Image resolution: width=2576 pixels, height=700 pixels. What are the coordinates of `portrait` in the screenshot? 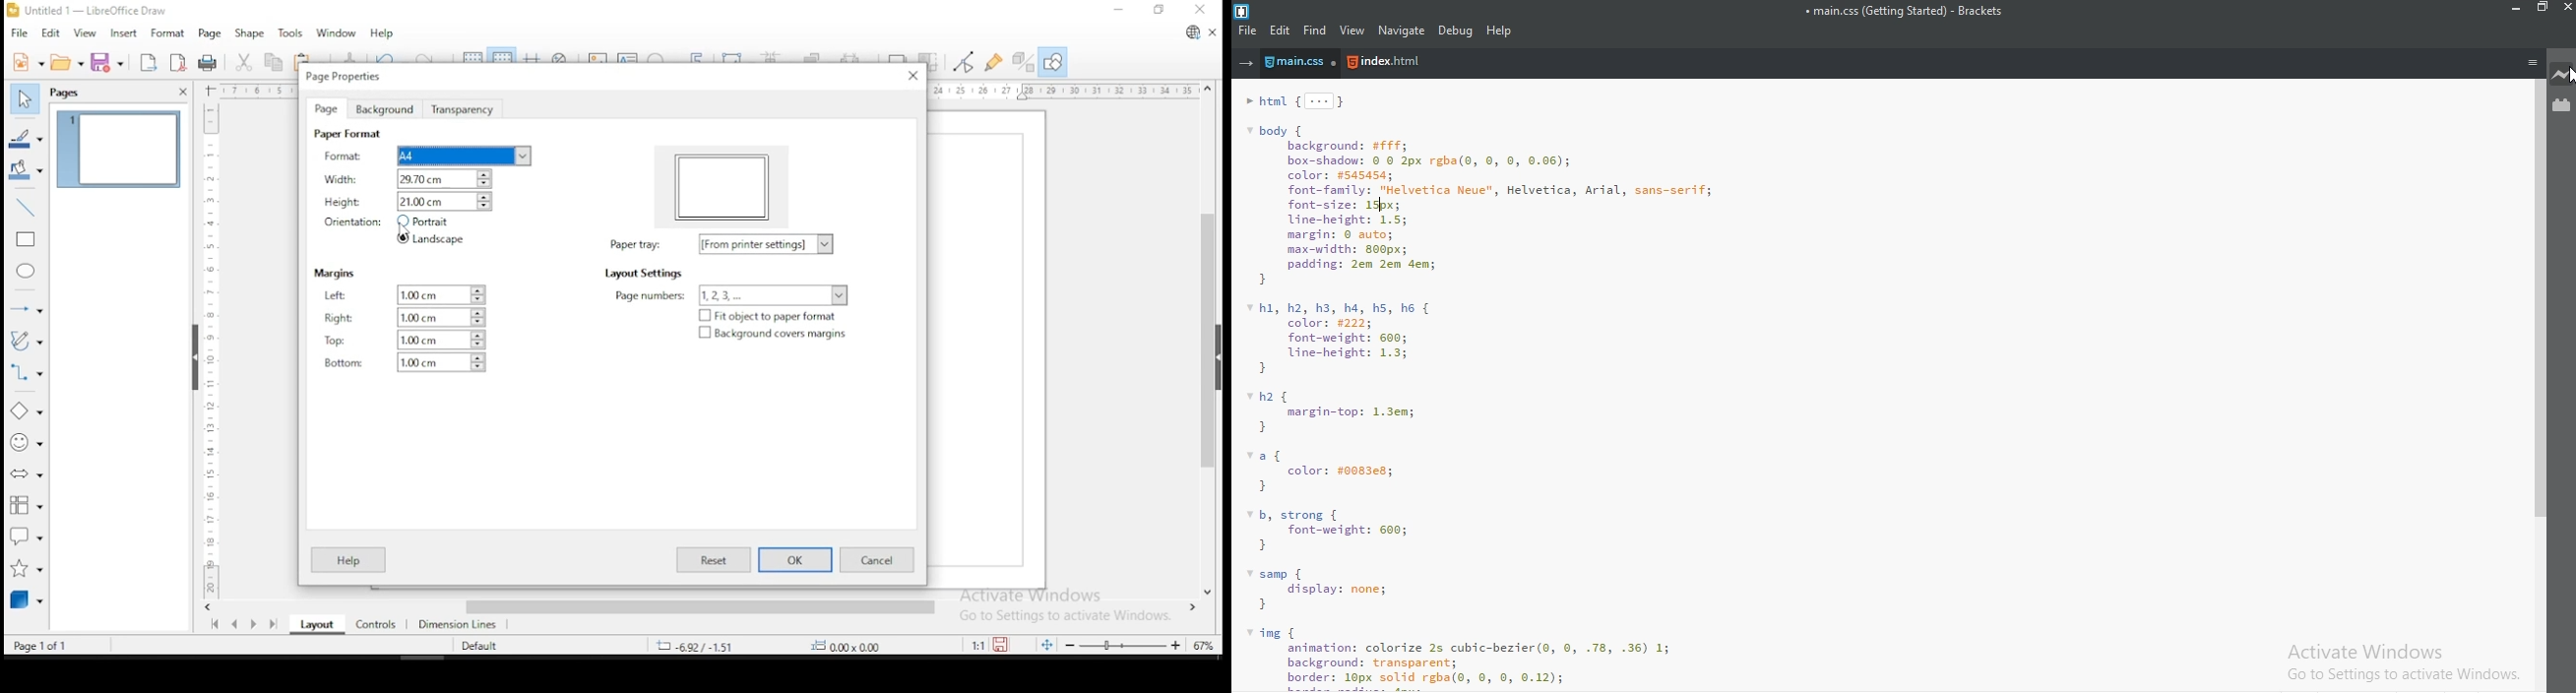 It's located at (427, 221).